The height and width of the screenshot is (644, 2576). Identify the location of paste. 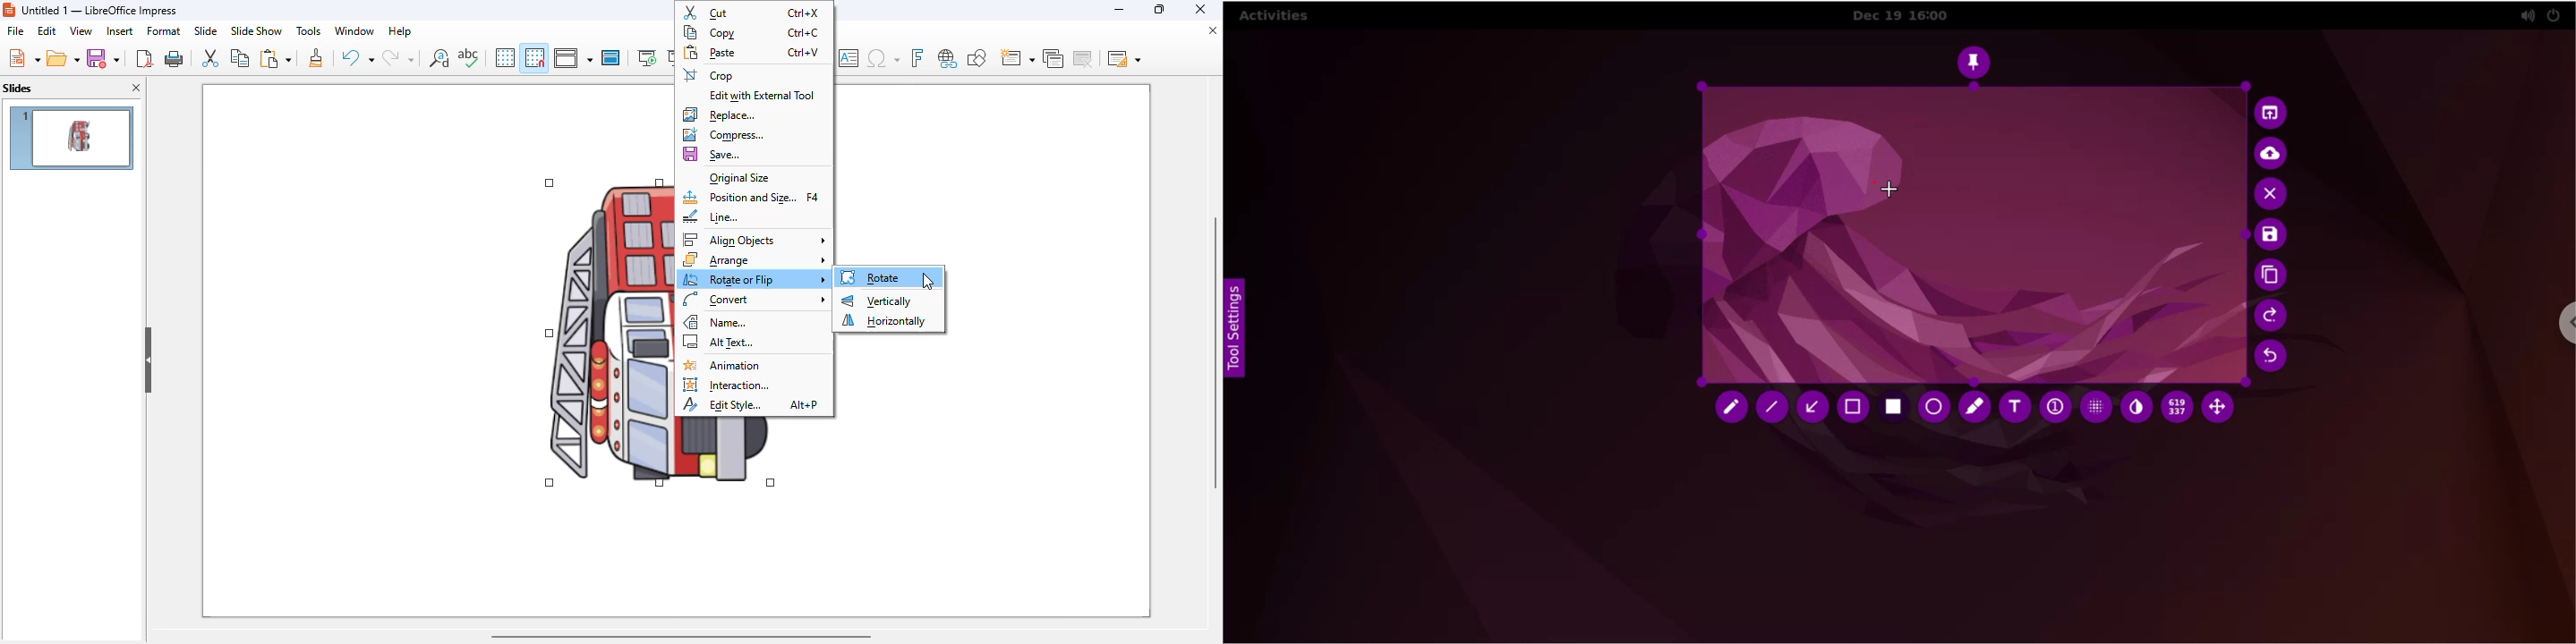
(755, 53).